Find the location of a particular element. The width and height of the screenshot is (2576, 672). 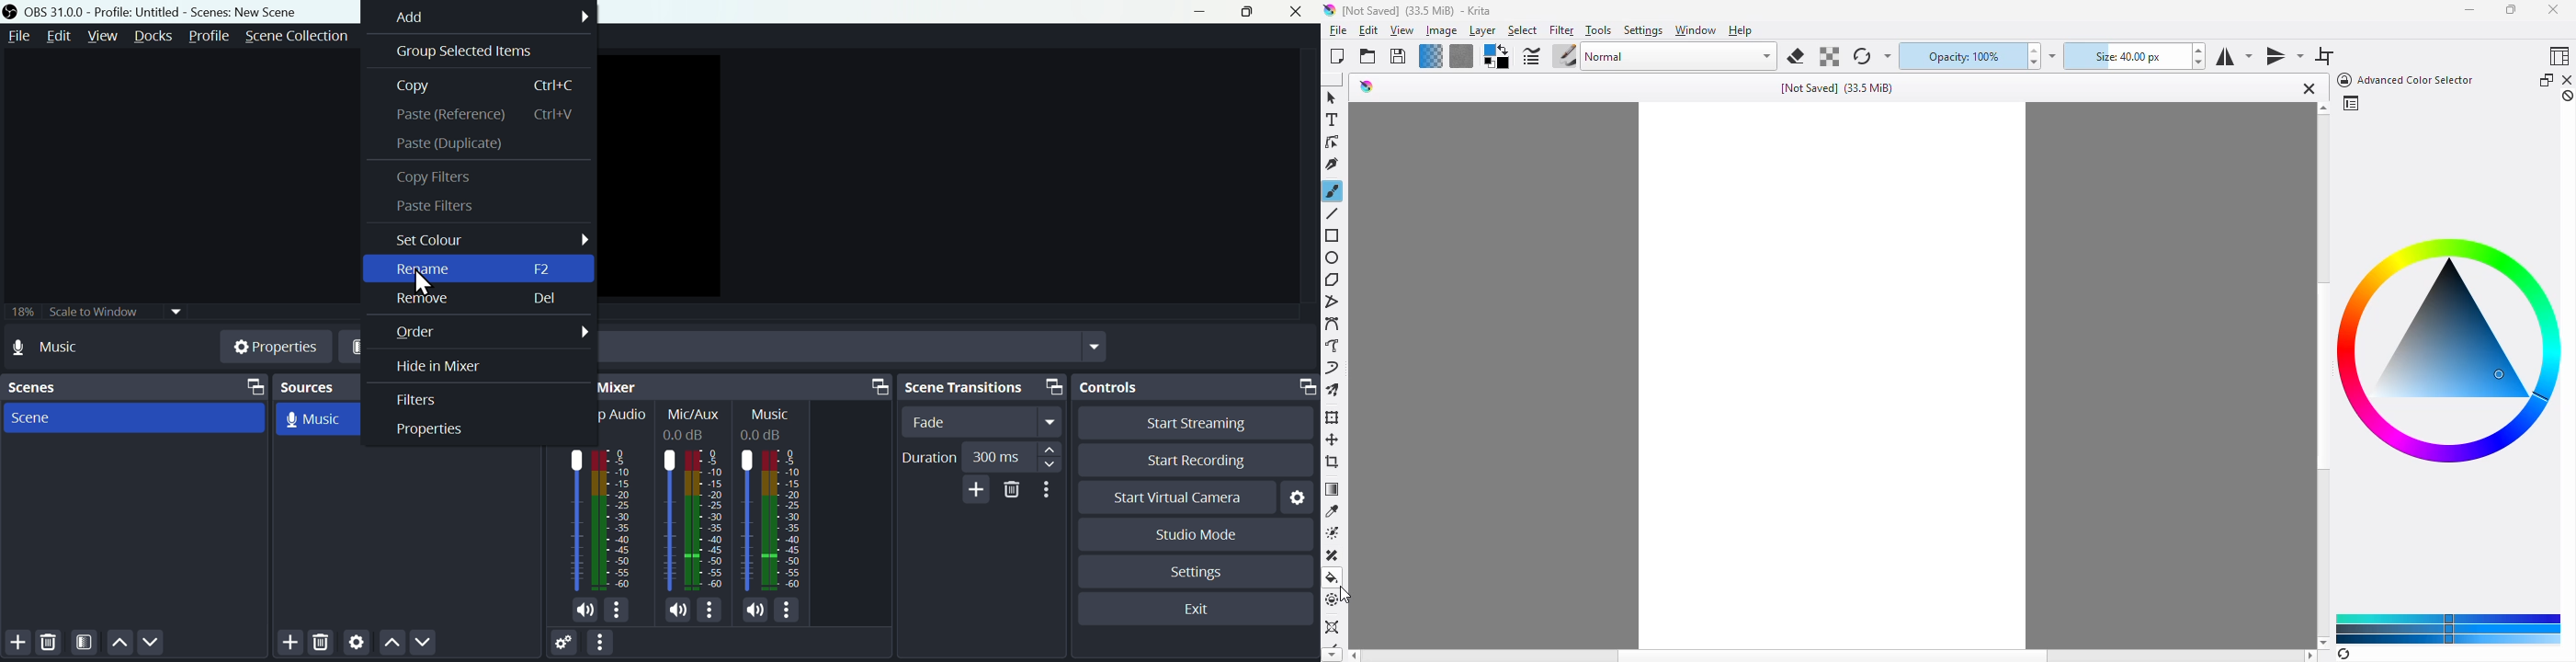

freehand path tool is located at coordinates (1333, 345).